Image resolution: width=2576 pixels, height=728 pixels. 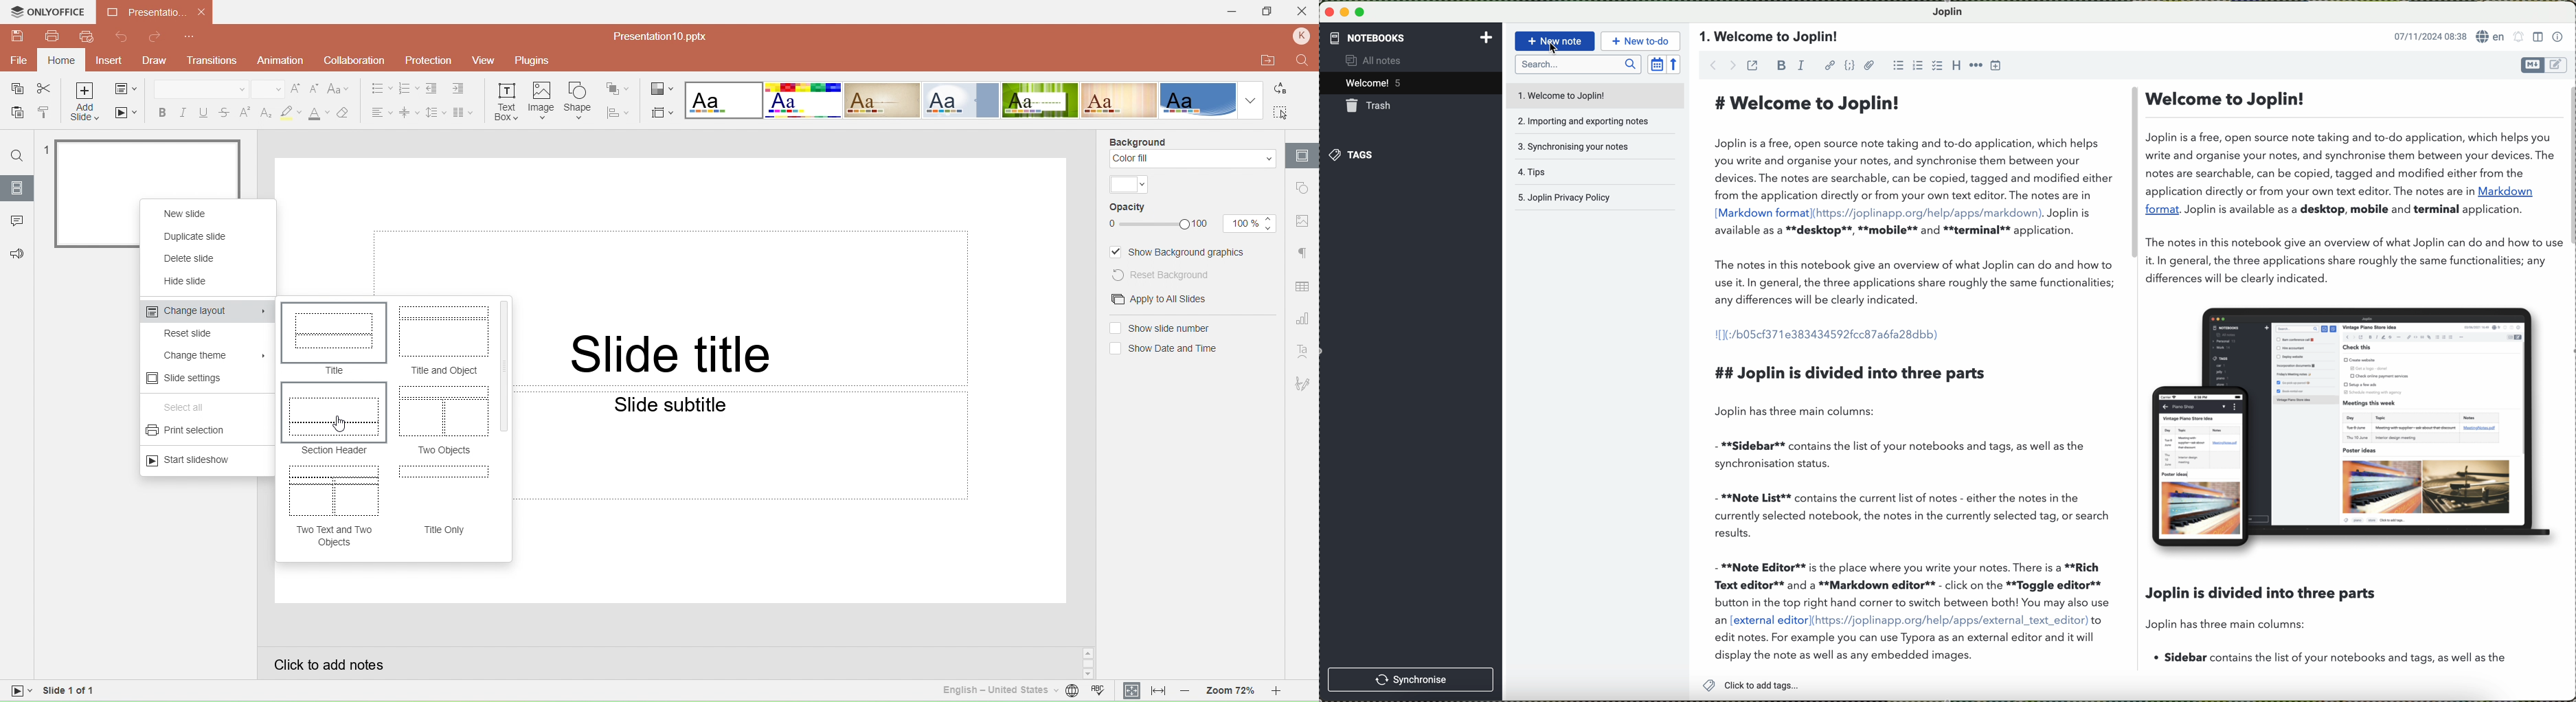 I want to click on reverse sort order, so click(x=1676, y=64).